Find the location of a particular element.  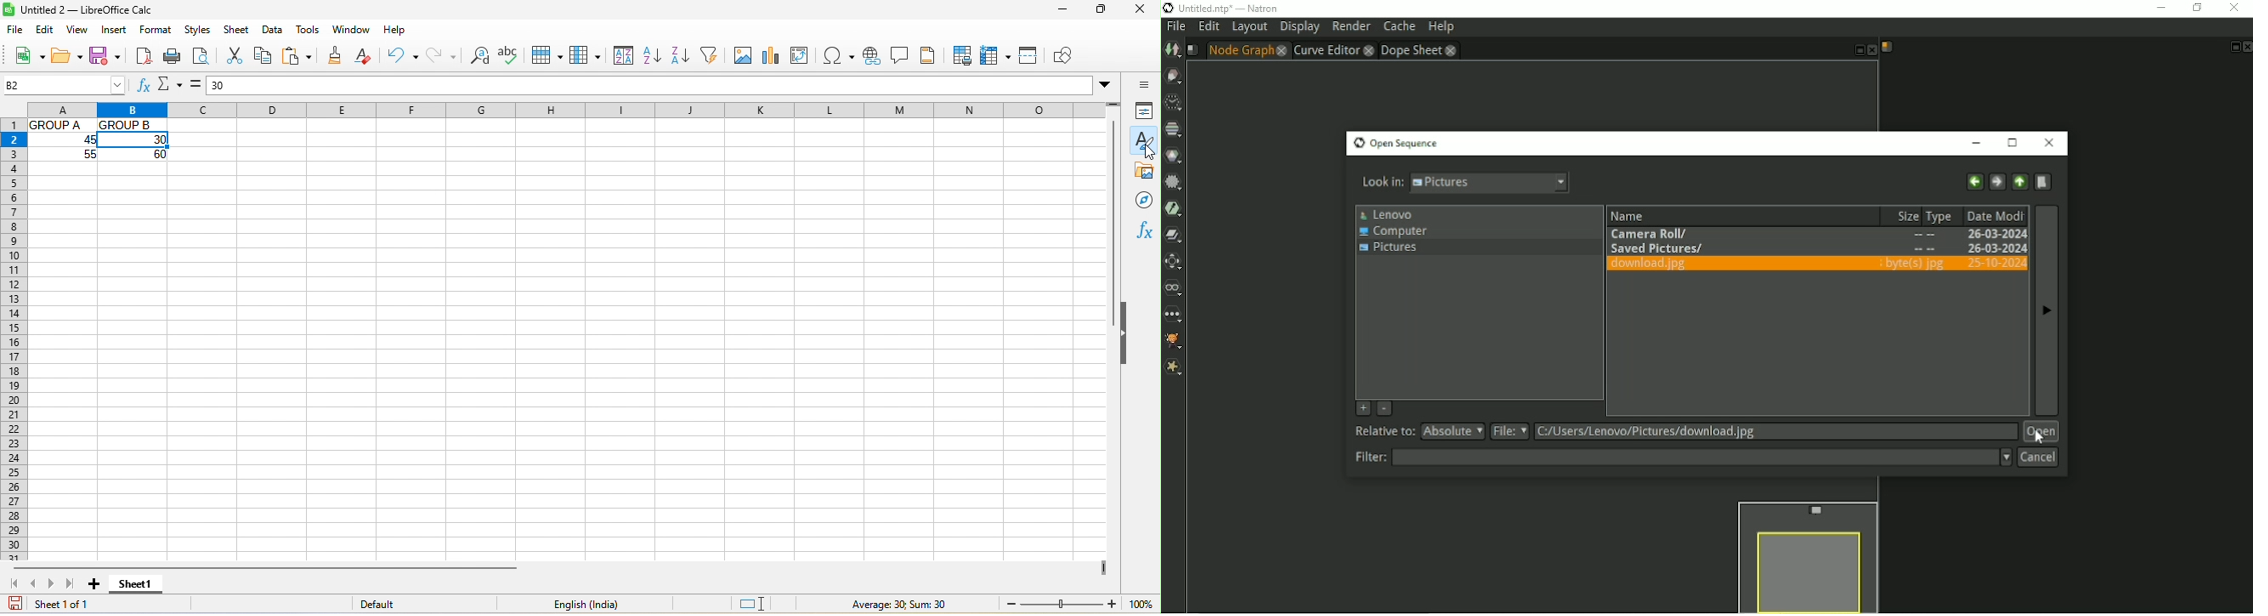

formula is located at coordinates (195, 84).